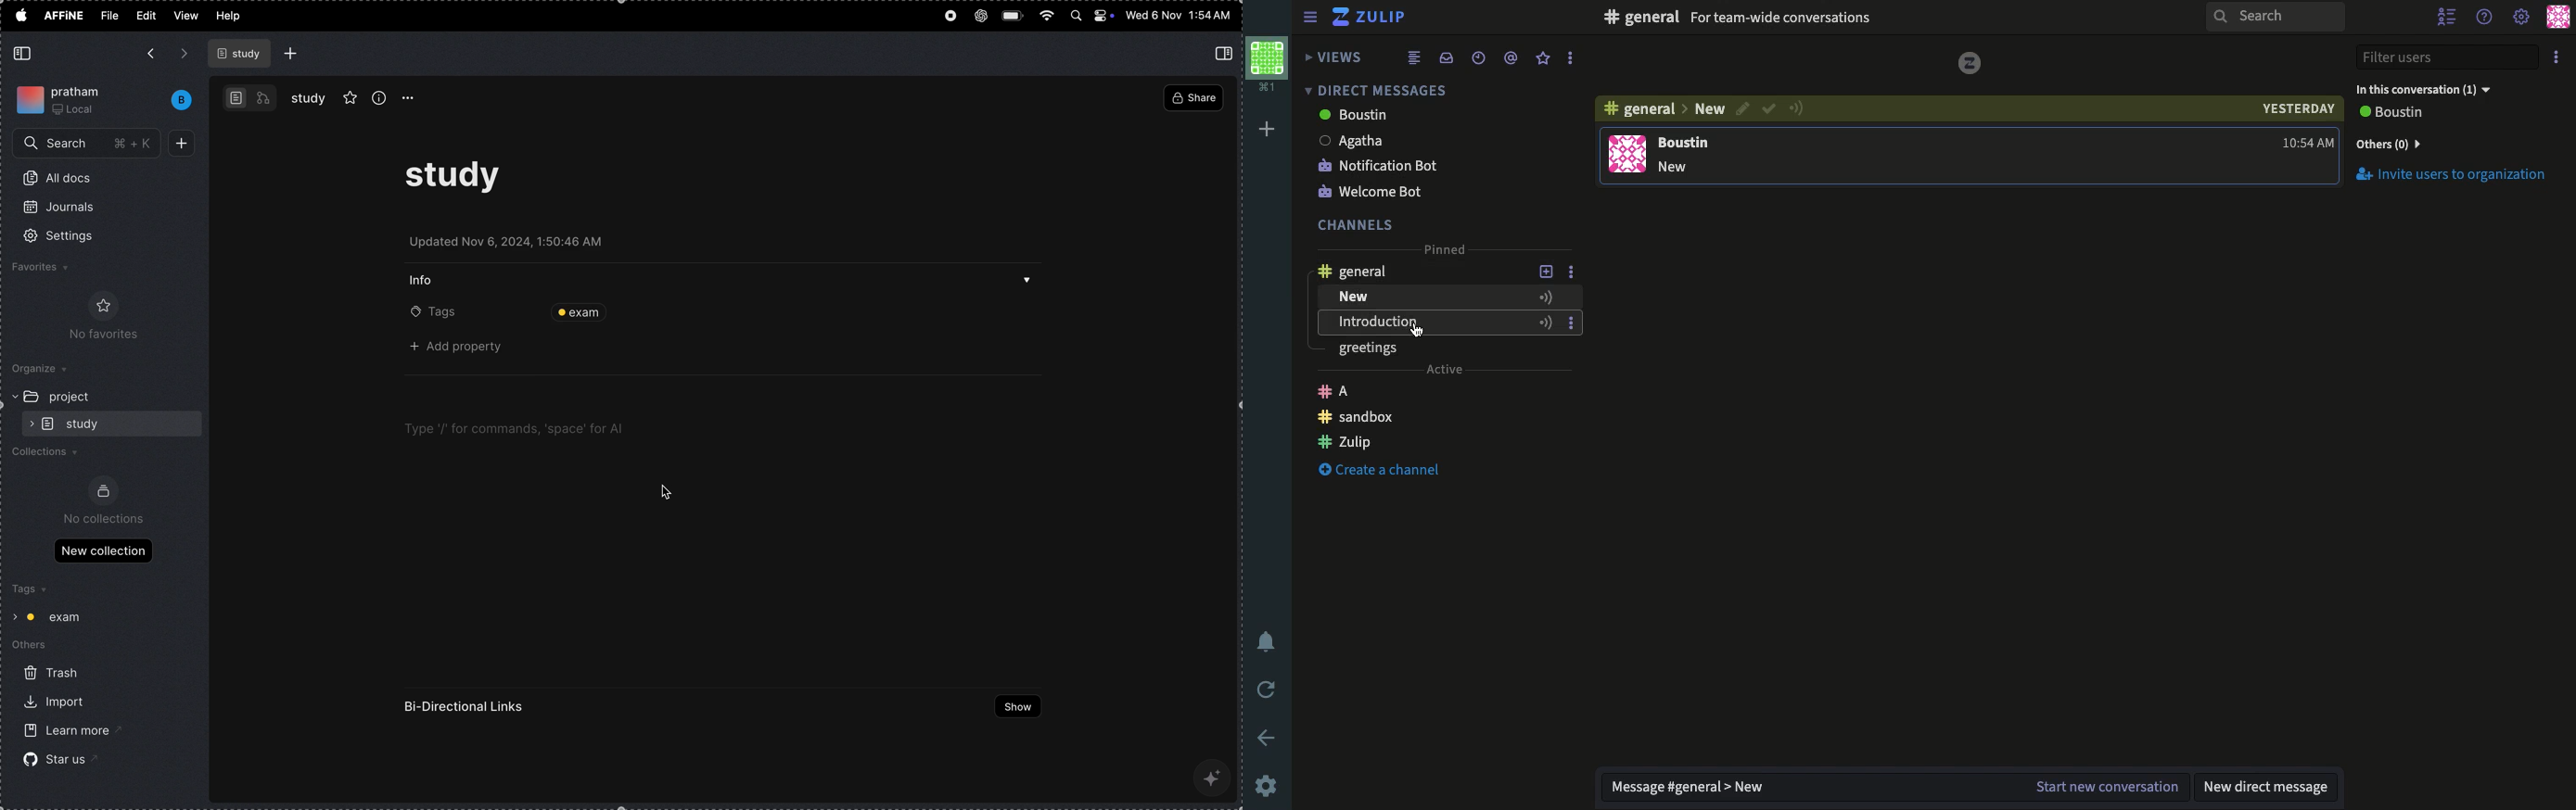 This screenshot has height=812, width=2576. Describe the element at coordinates (72, 237) in the screenshot. I see `settings` at that location.